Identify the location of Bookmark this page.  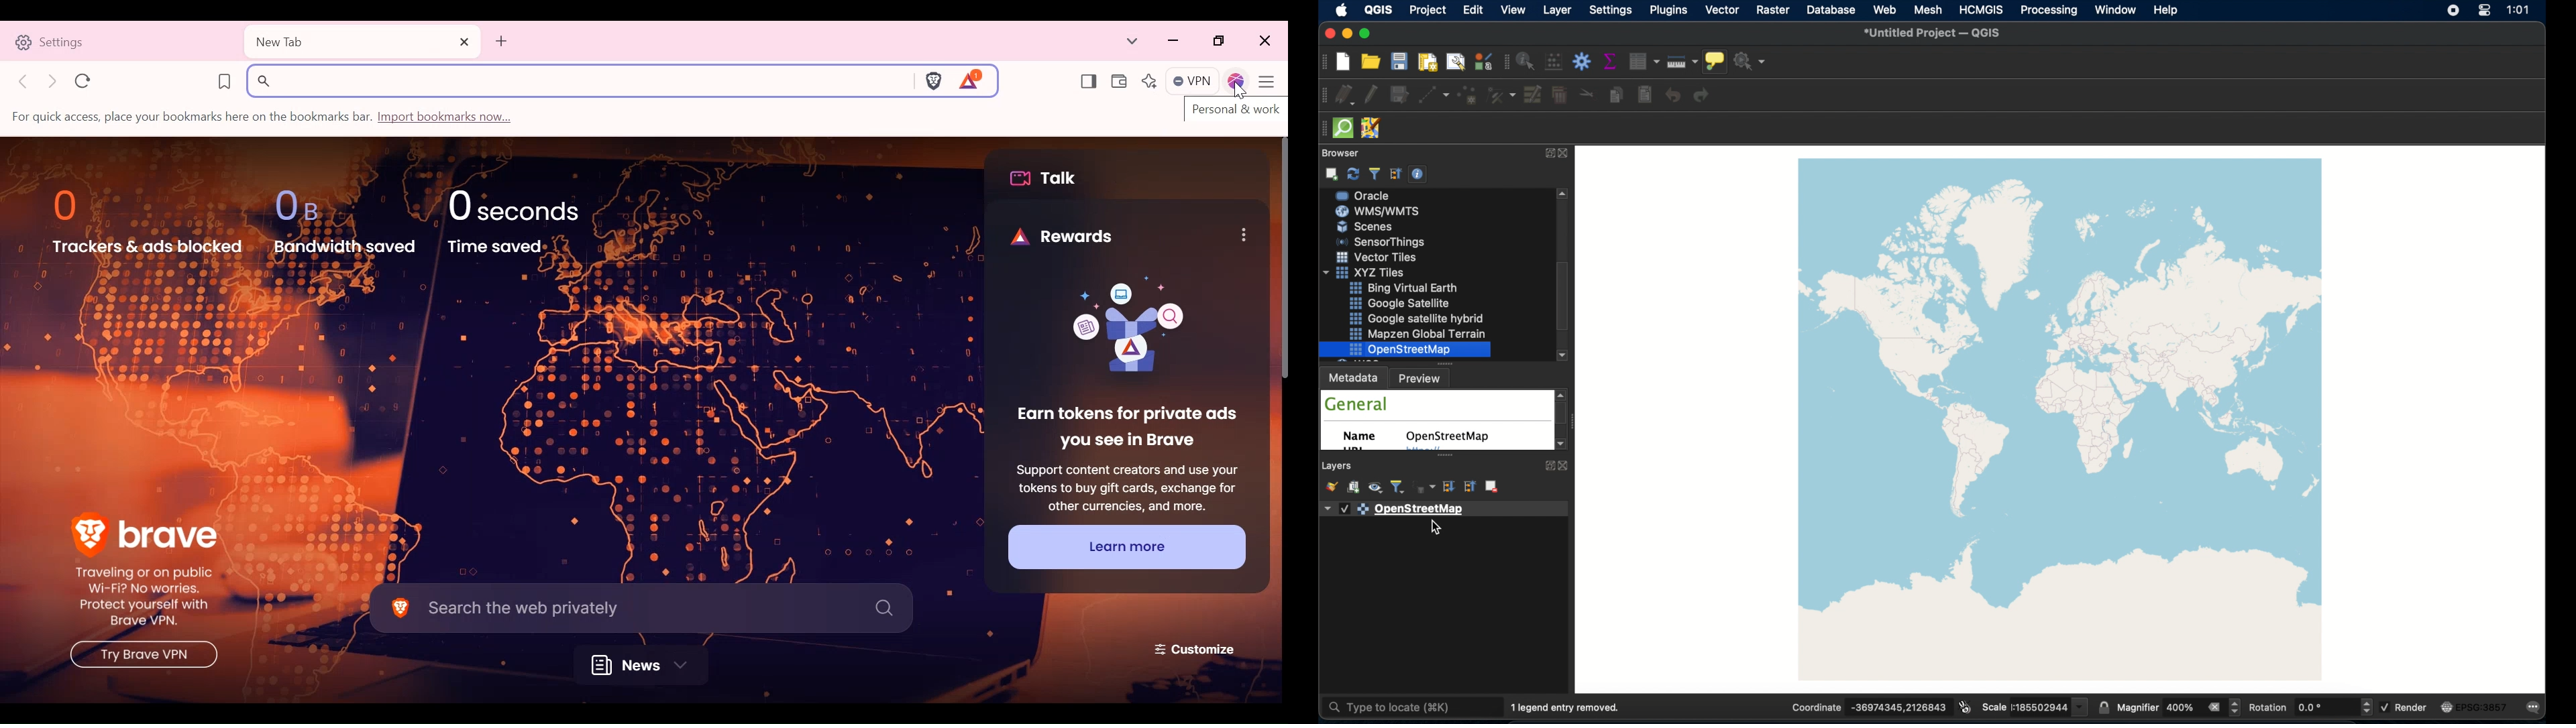
(224, 80).